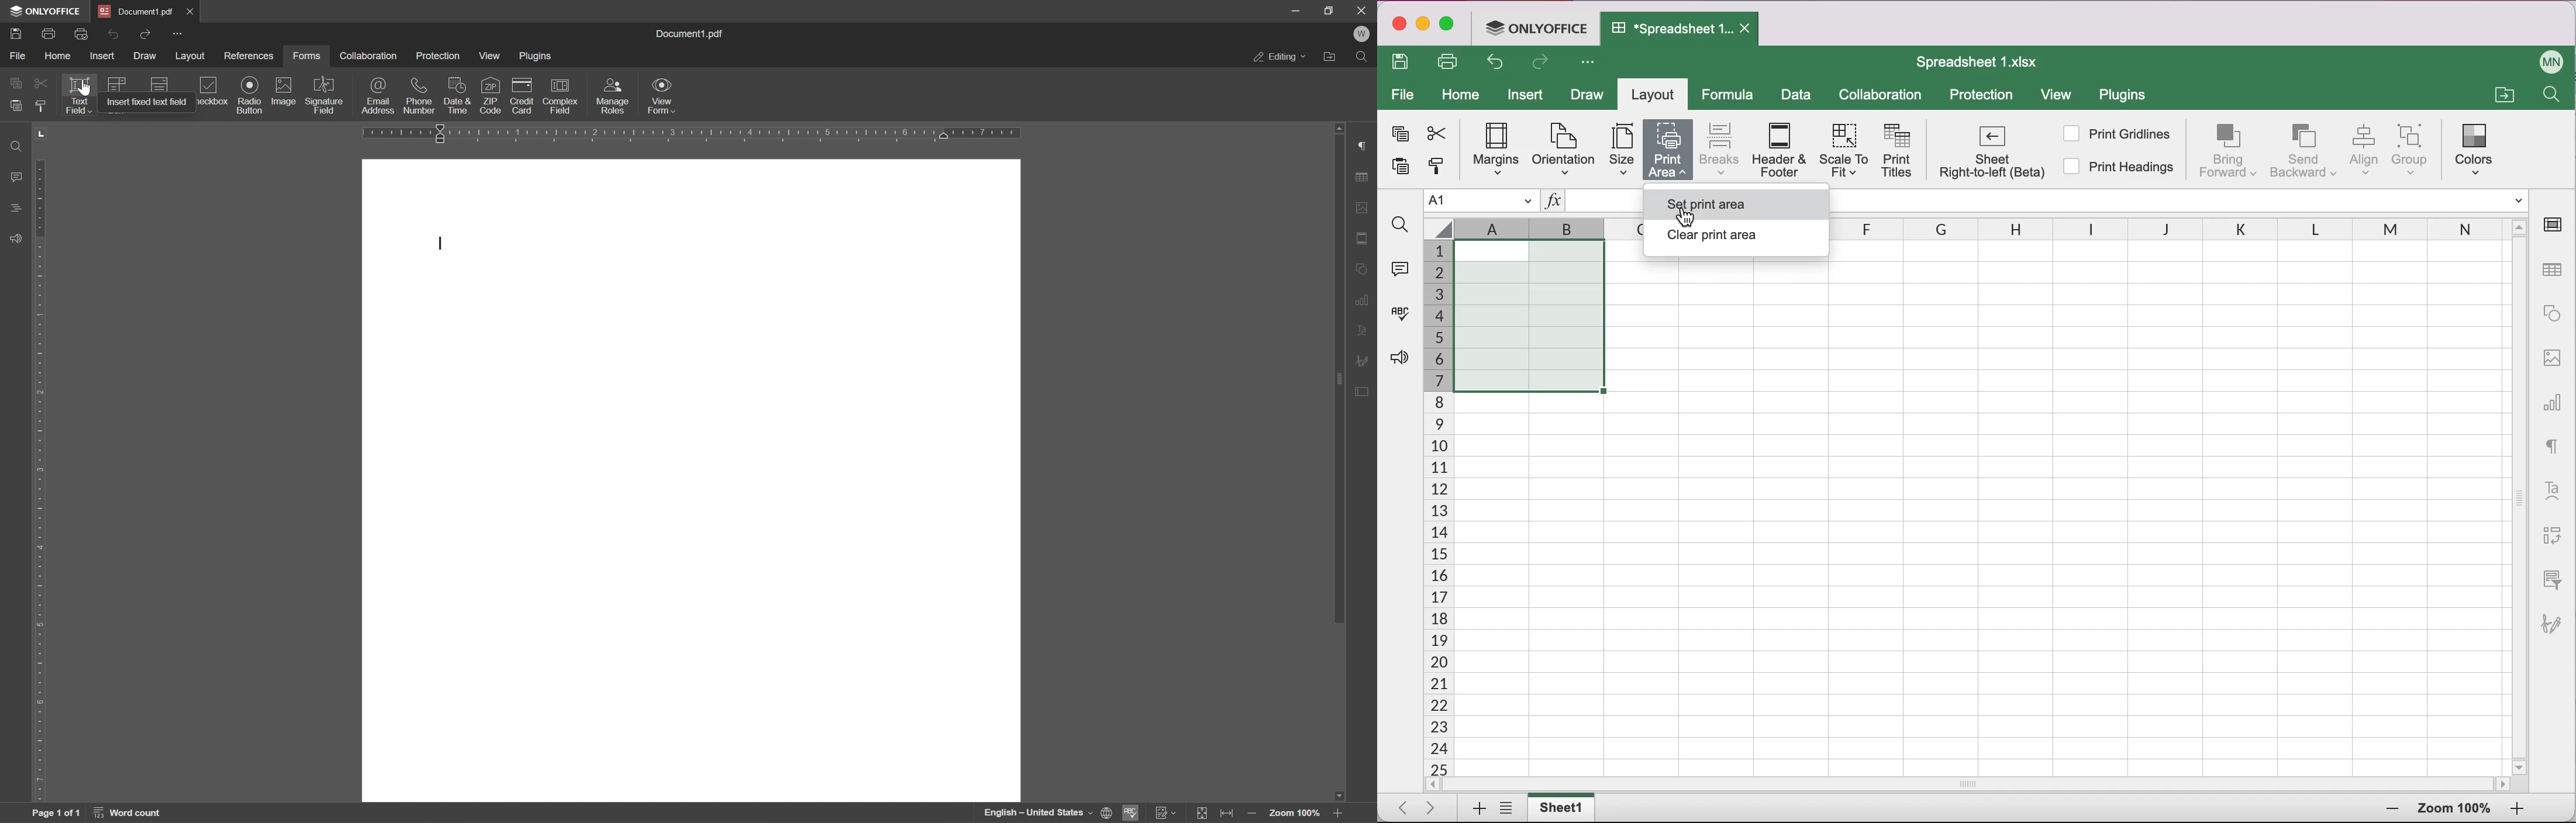 Image resolution: width=2576 pixels, height=840 pixels. I want to click on file, so click(19, 56).